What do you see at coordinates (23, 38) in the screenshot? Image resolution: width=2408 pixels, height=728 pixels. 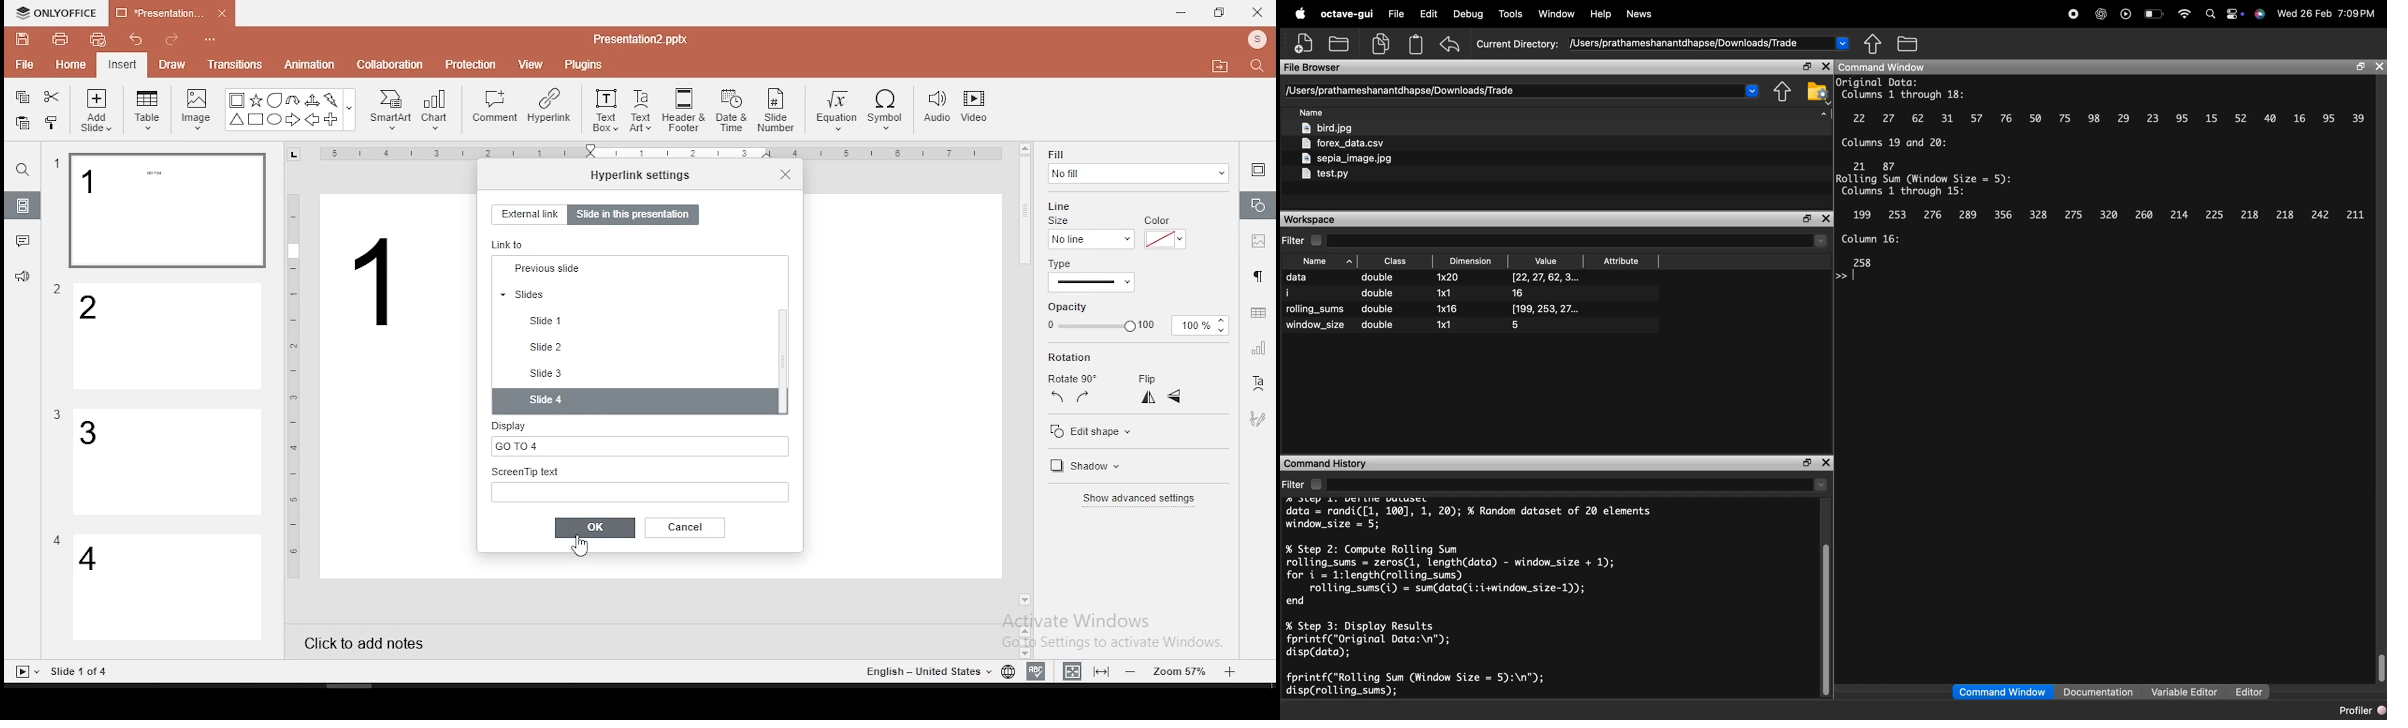 I see `save` at bounding box center [23, 38].